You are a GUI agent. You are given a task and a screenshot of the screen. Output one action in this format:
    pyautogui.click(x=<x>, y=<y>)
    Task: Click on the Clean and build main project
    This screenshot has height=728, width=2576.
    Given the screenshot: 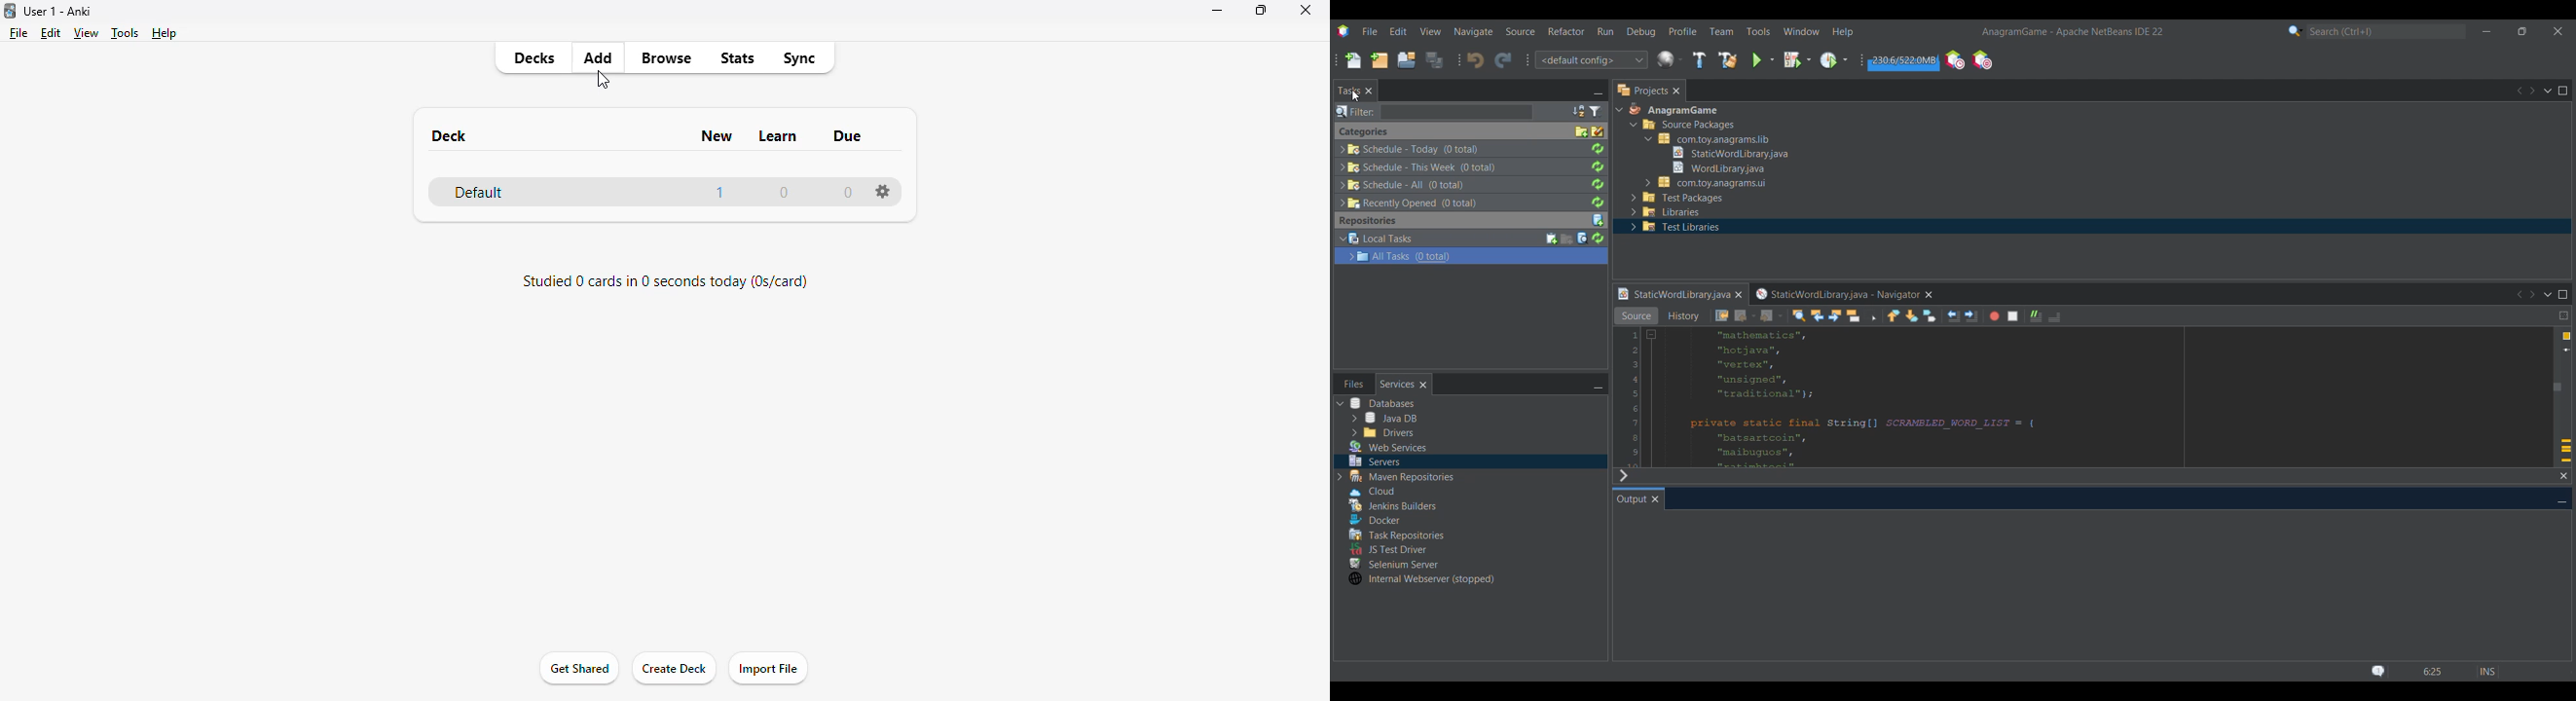 What is the action you would take?
    pyautogui.click(x=1728, y=60)
    